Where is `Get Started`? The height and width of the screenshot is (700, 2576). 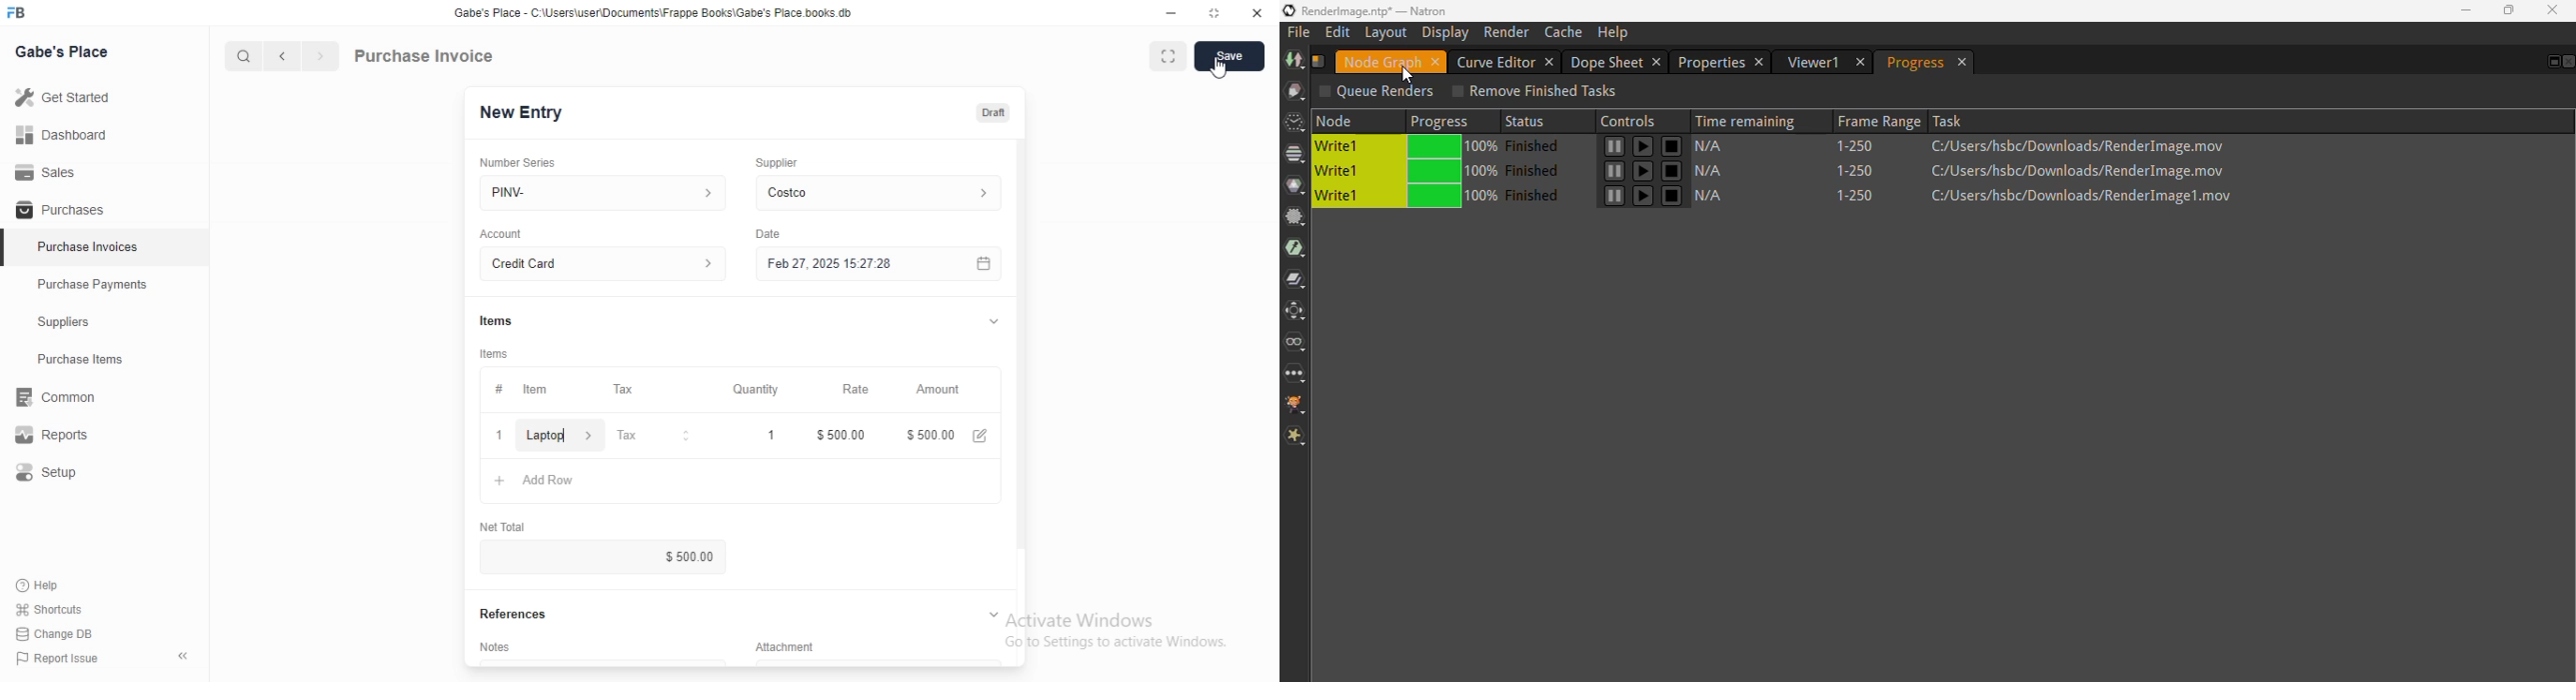 Get Started is located at coordinates (104, 97).